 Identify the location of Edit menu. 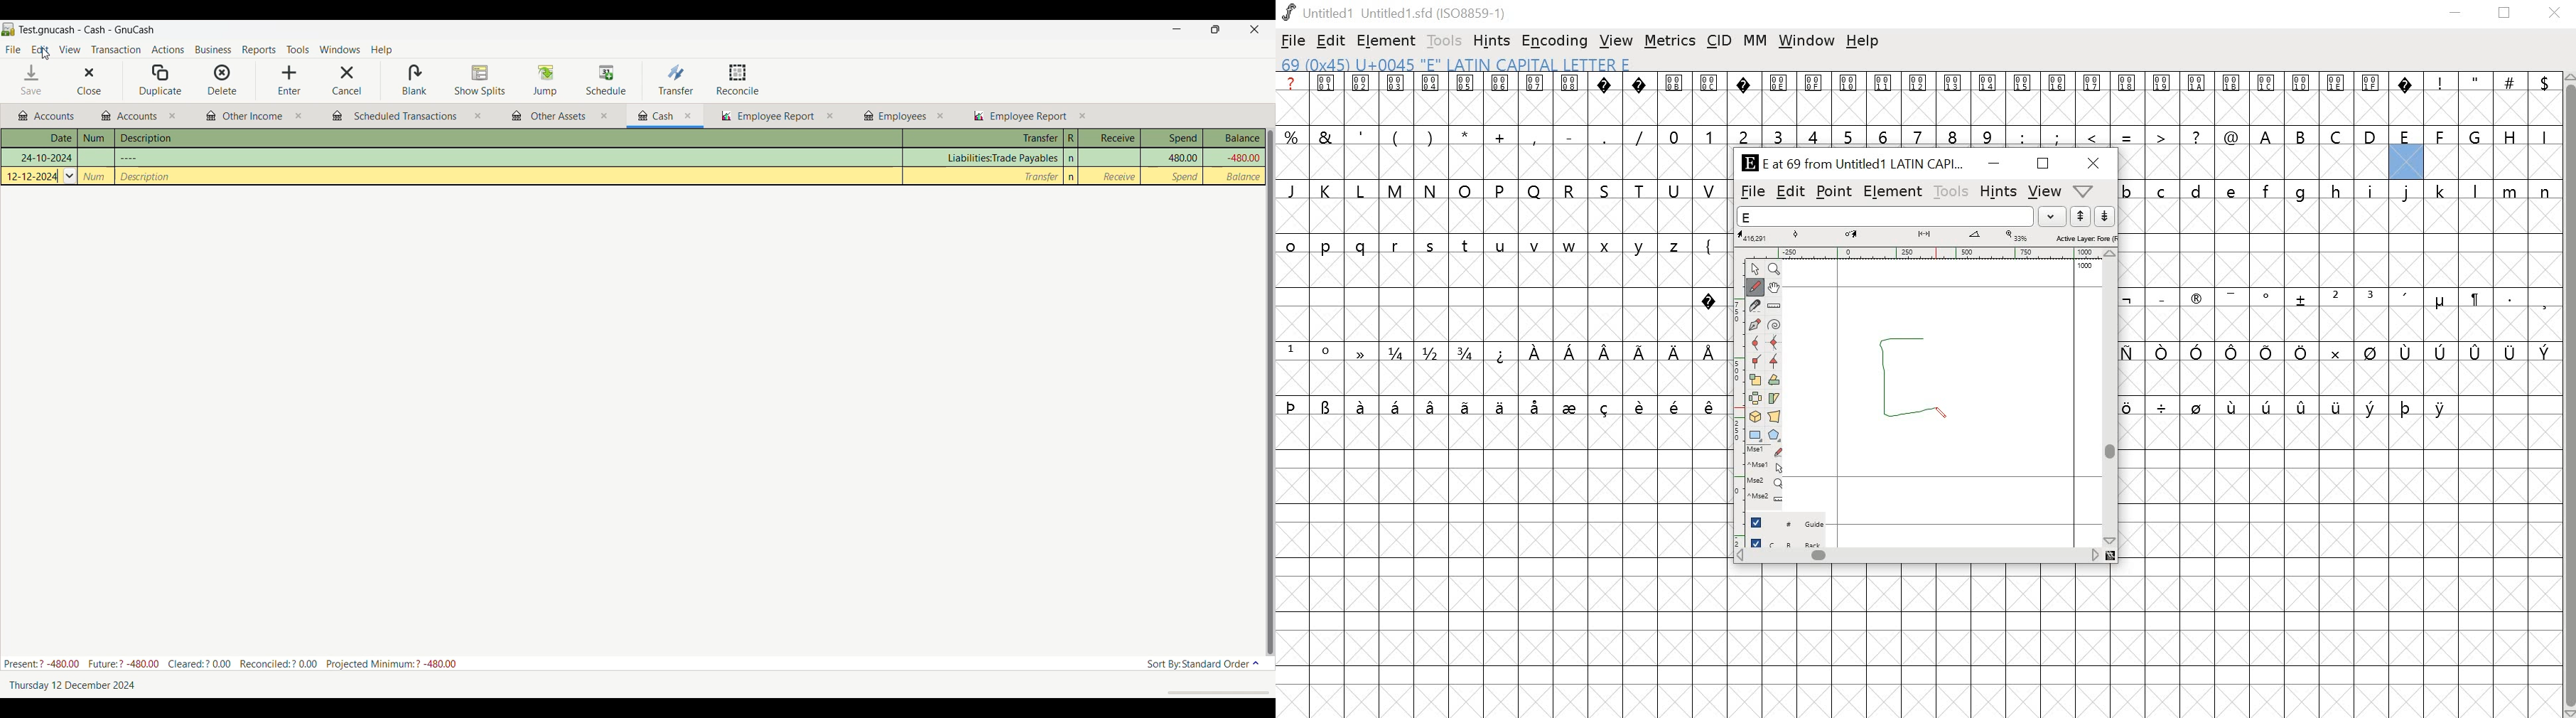
(41, 50).